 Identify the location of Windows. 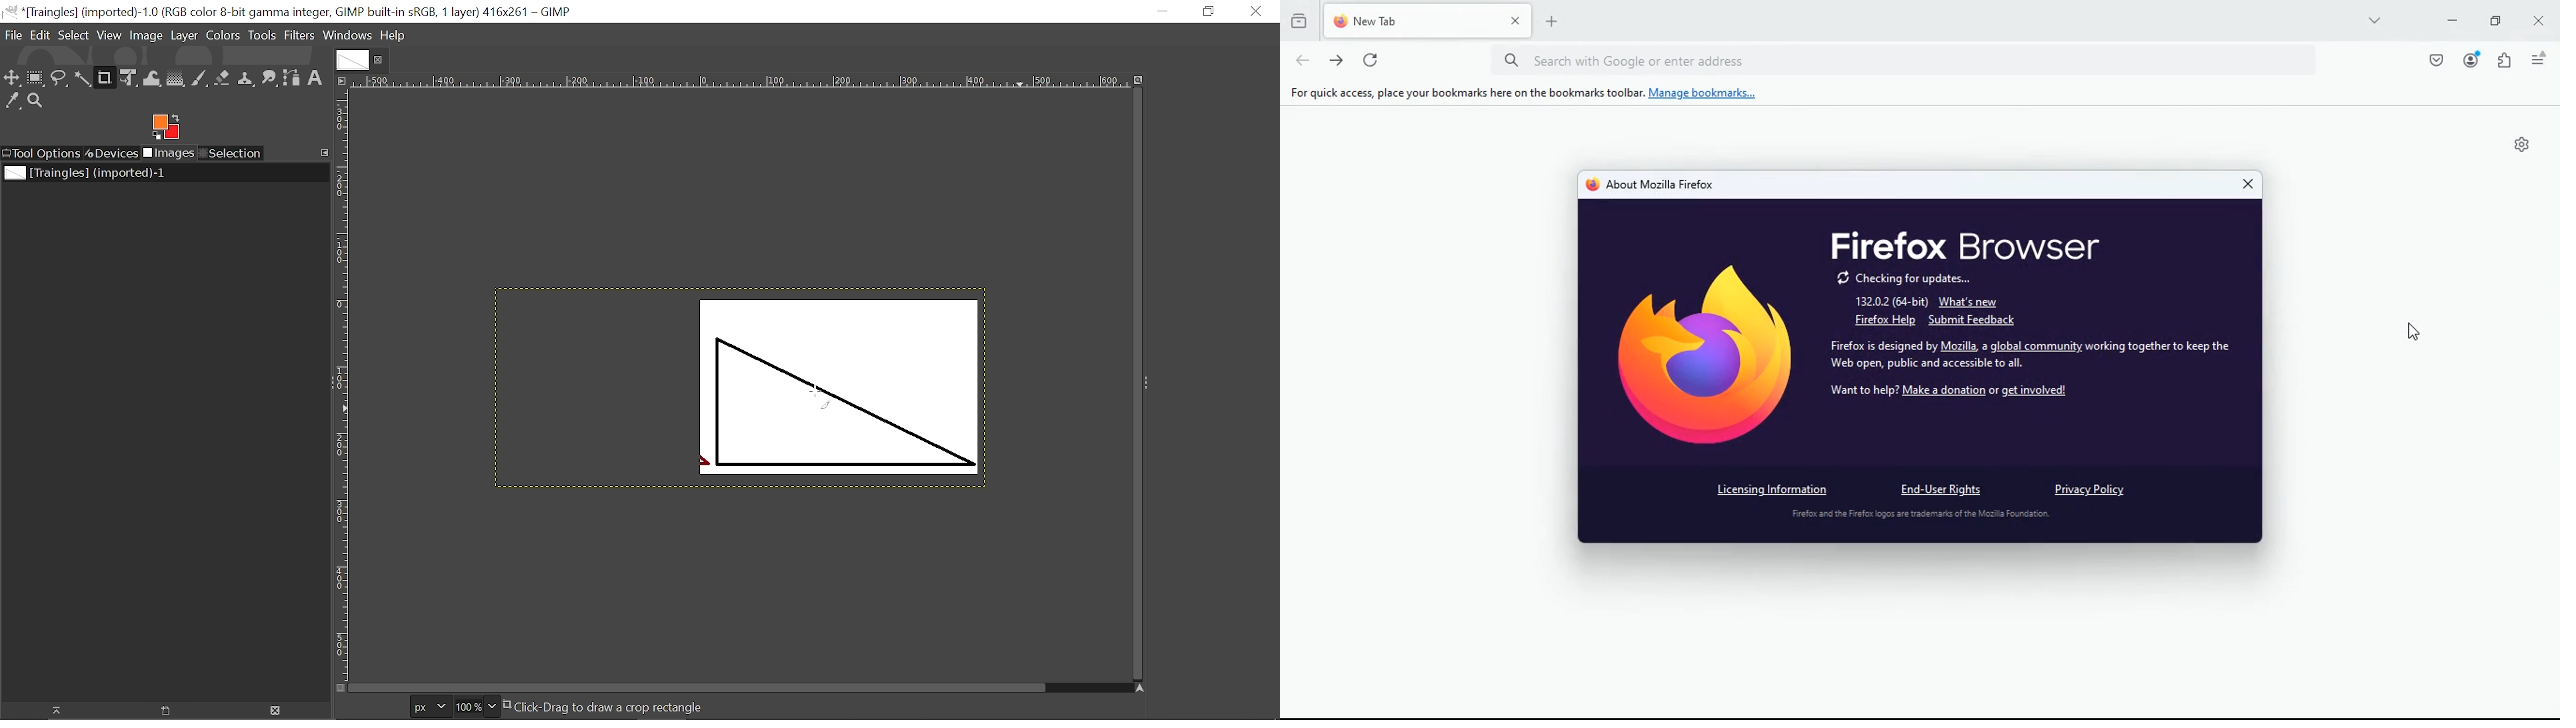
(347, 36).